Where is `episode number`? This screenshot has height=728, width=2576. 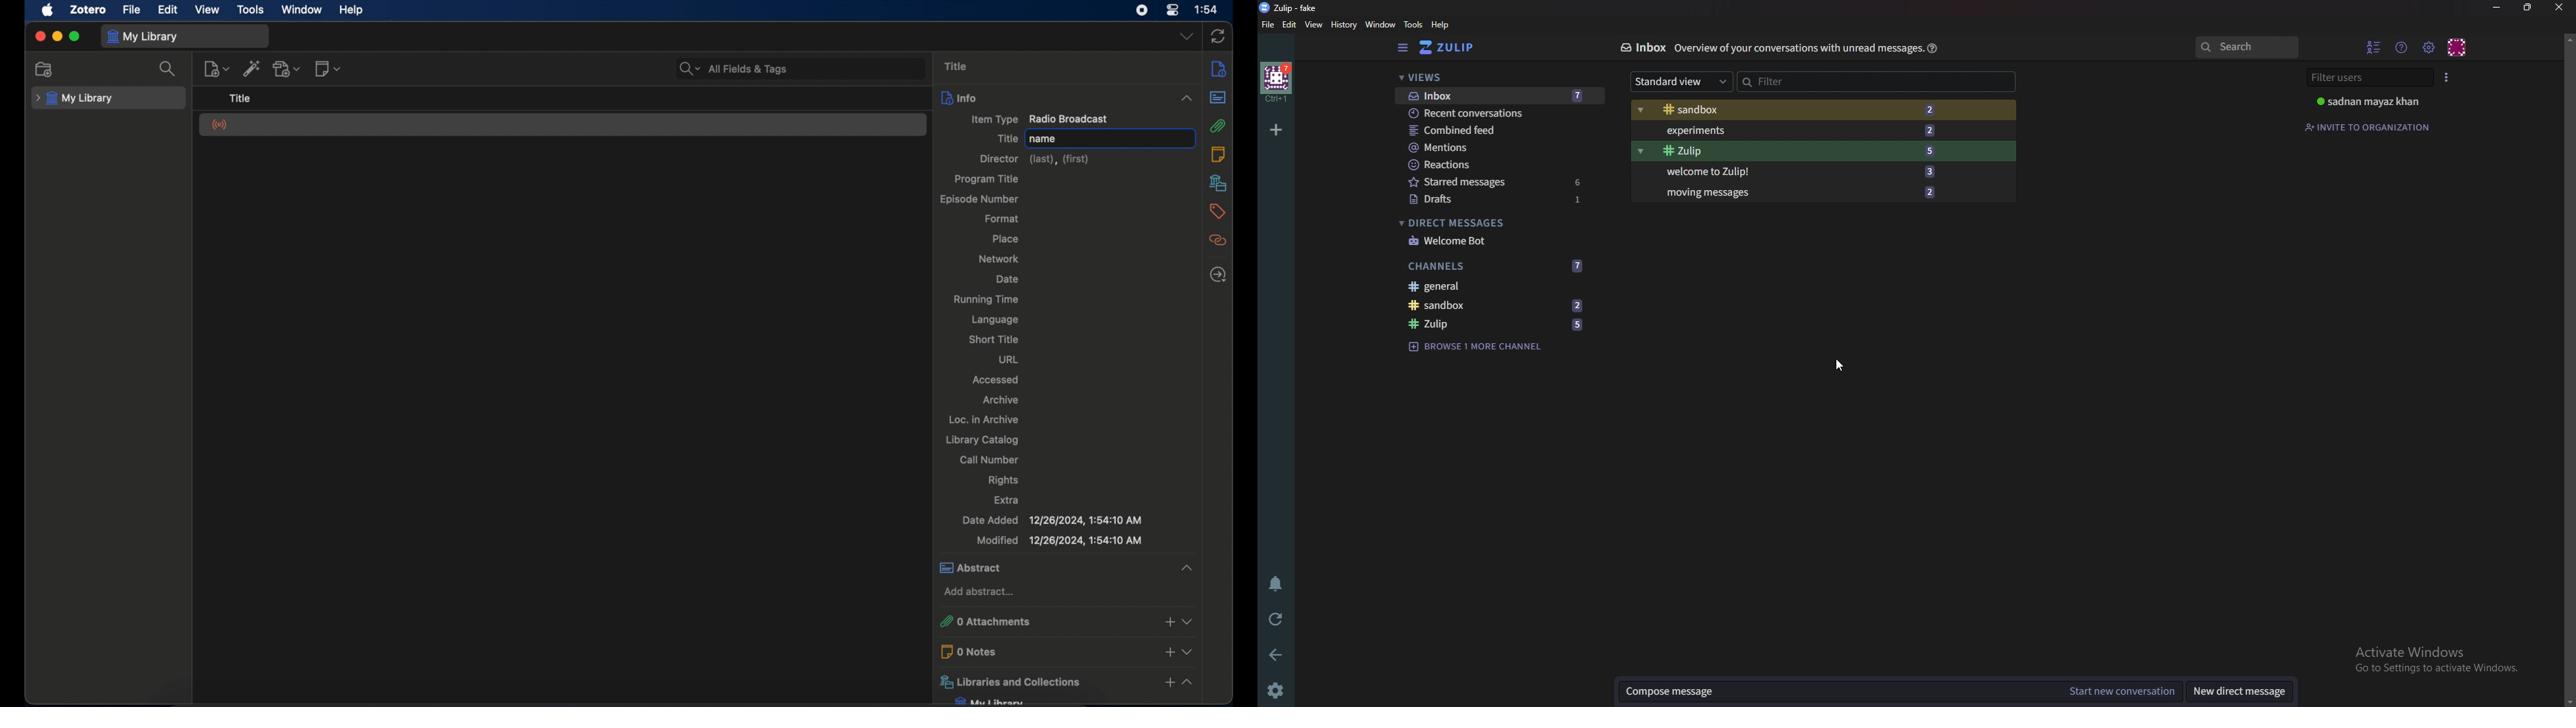
episode number is located at coordinates (982, 200).